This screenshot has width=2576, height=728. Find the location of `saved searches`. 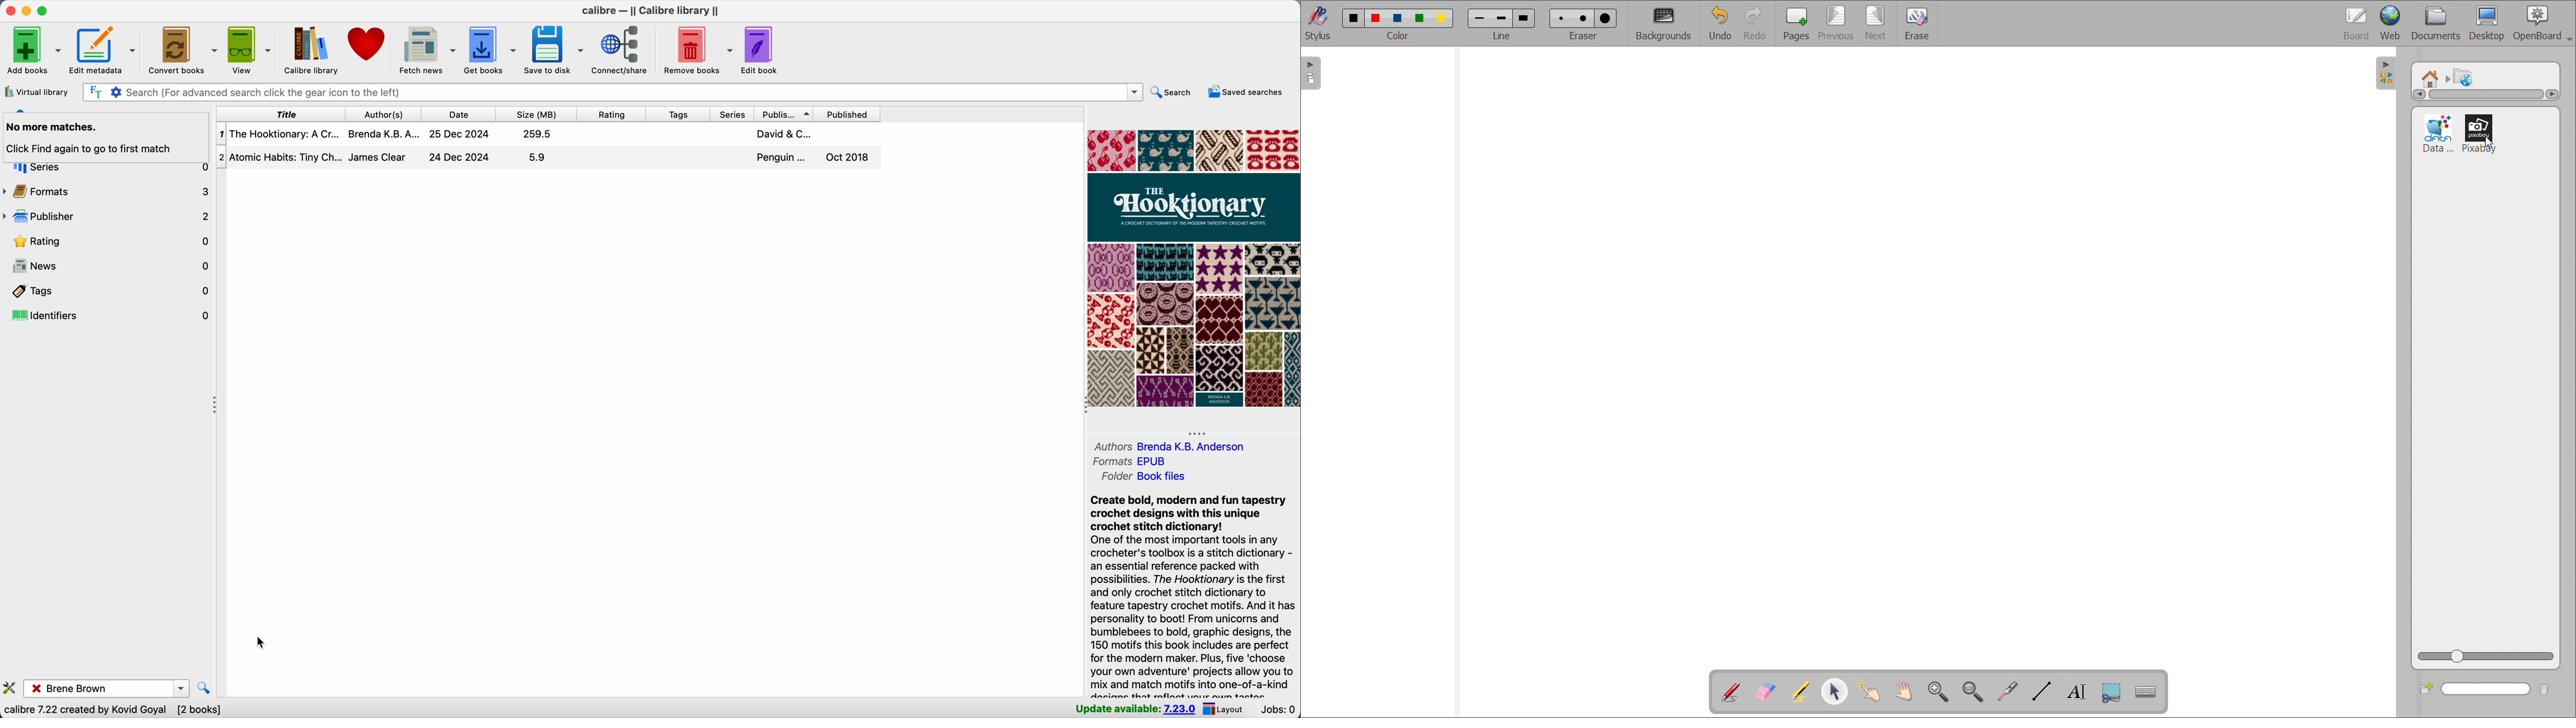

saved searches is located at coordinates (1247, 92).